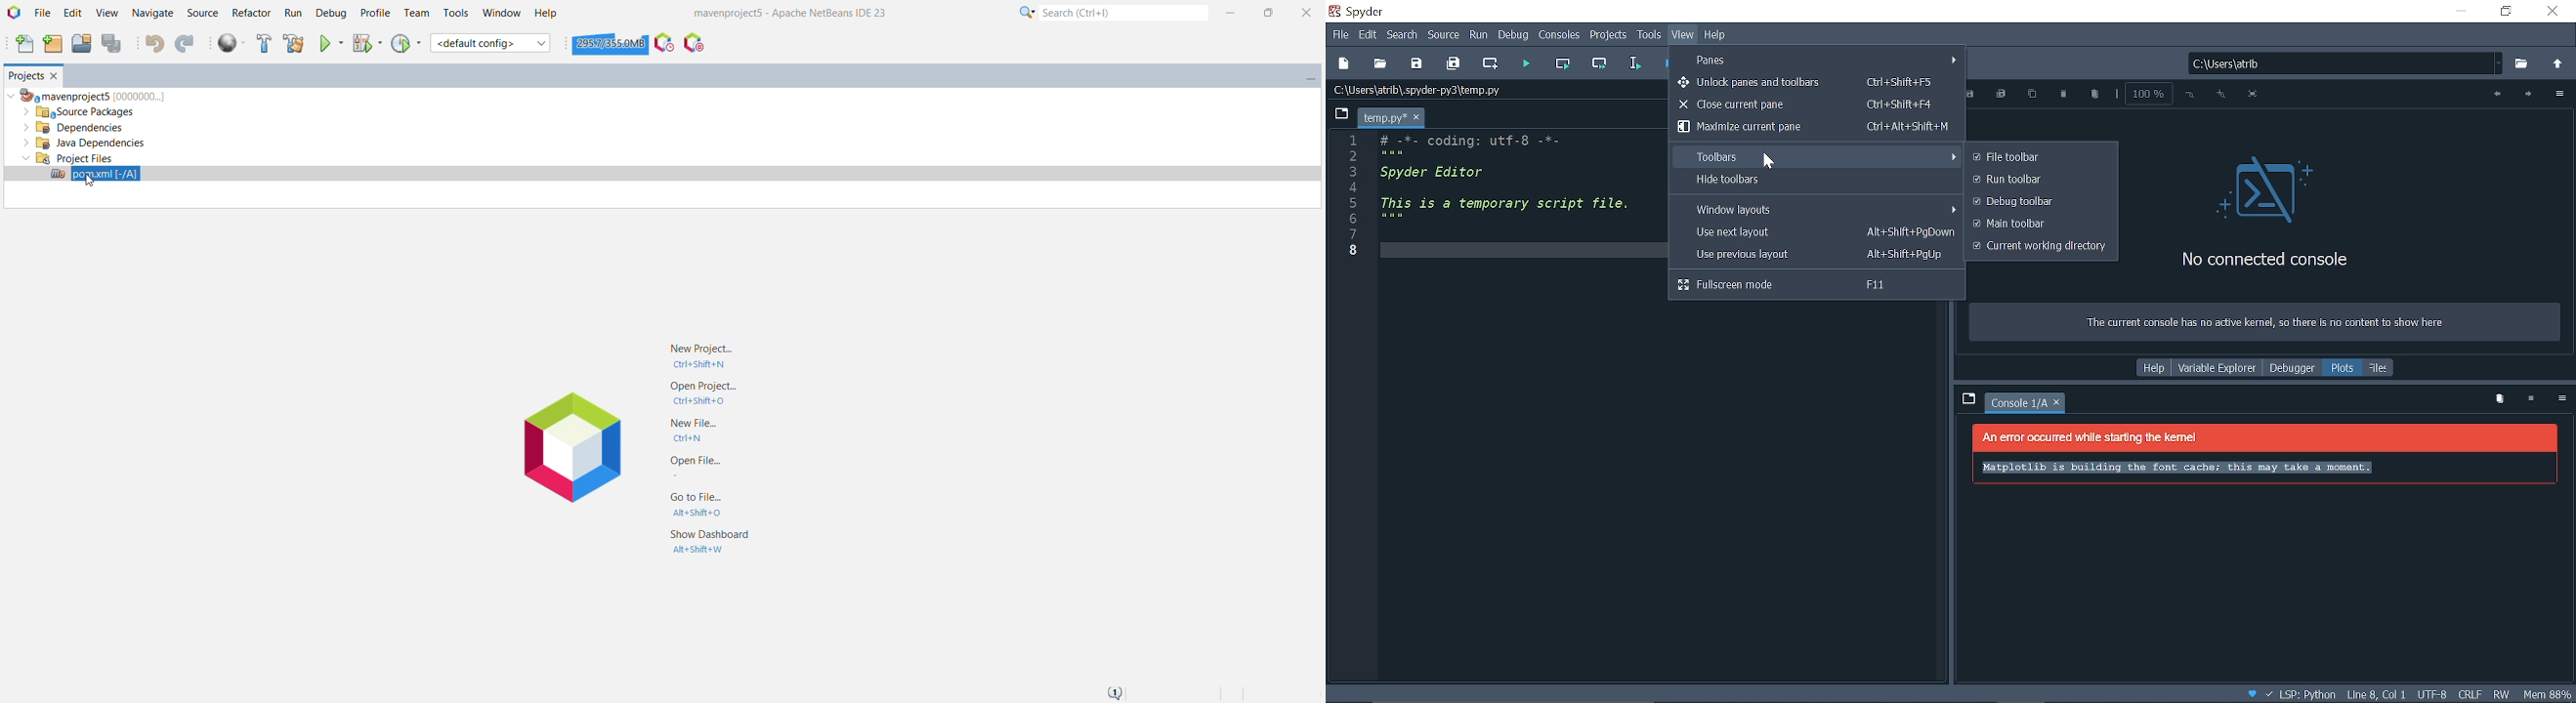 This screenshot has width=2576, height=728. What do you see at coordinates (1428, 90) in the screenshot?
I see `Location` at bounding box center [1428, 90].